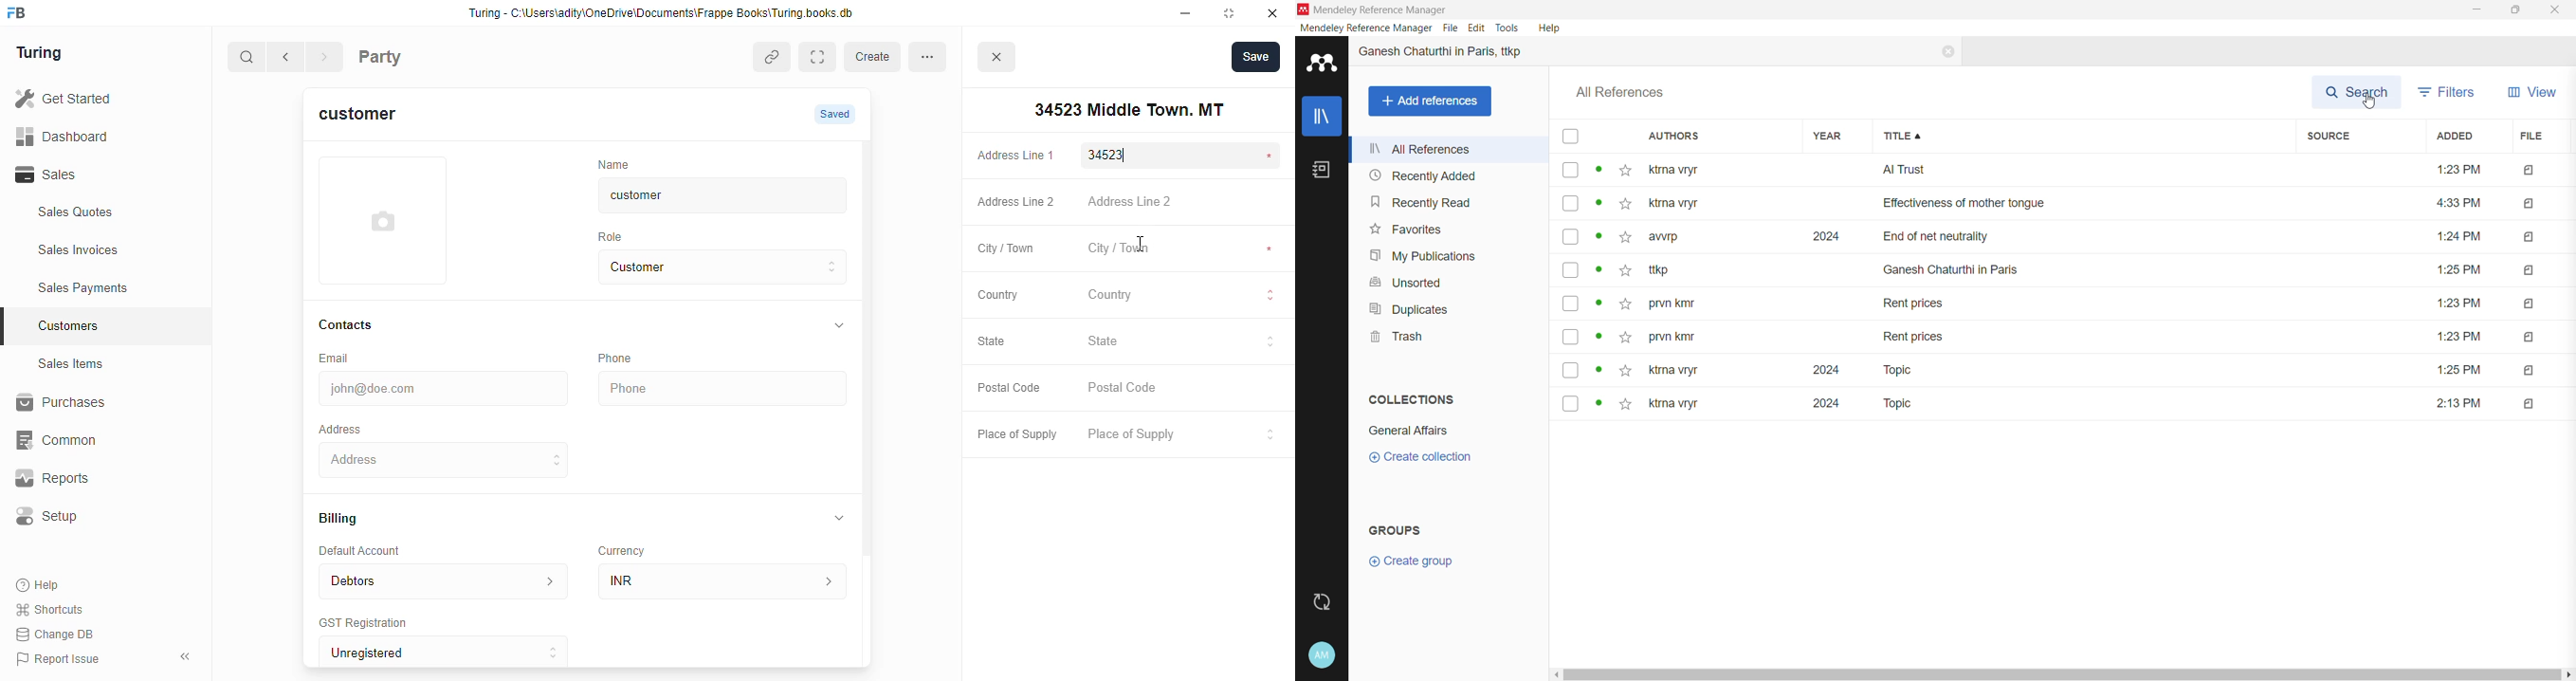 The width and height of the screenshot is (2576, 700). Describe the element at coordinates (1718, 137) in the screenshot. I see `Authors` at that location.